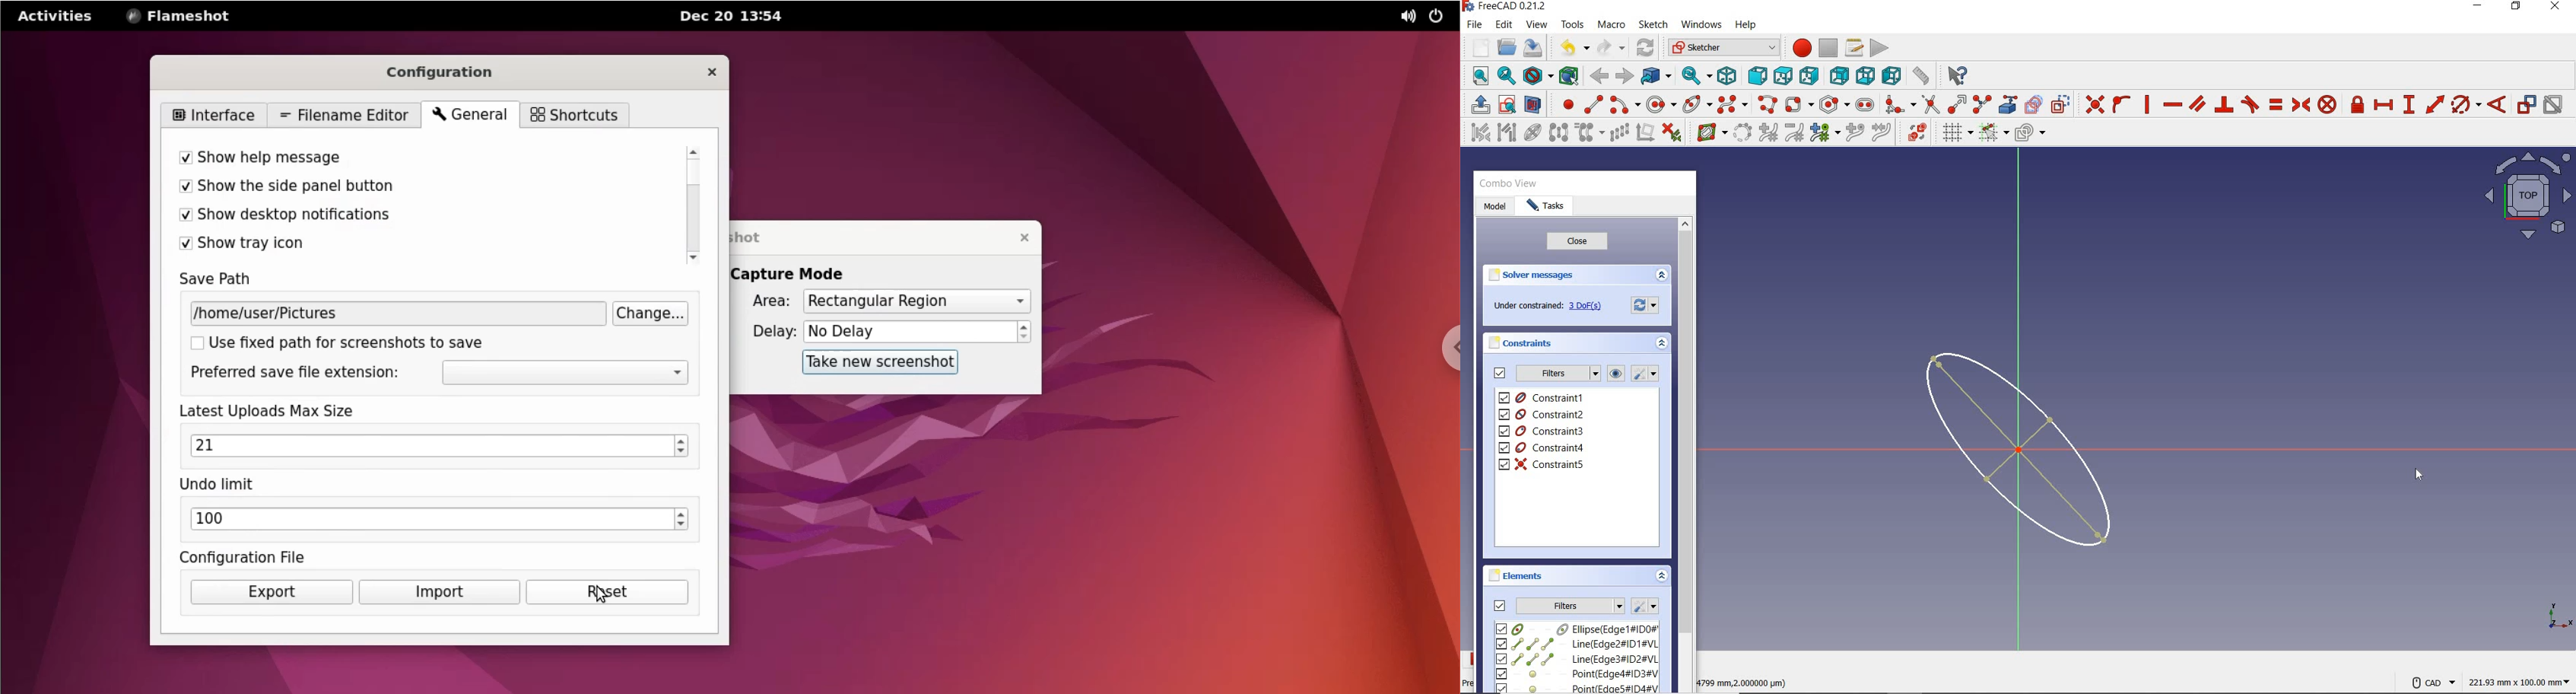 The width and height of the screenshot is (2576, 700). What do you see at coordinates (1477, 47) in the screenshot?
I see `new` at bounding box center [1477, 47].